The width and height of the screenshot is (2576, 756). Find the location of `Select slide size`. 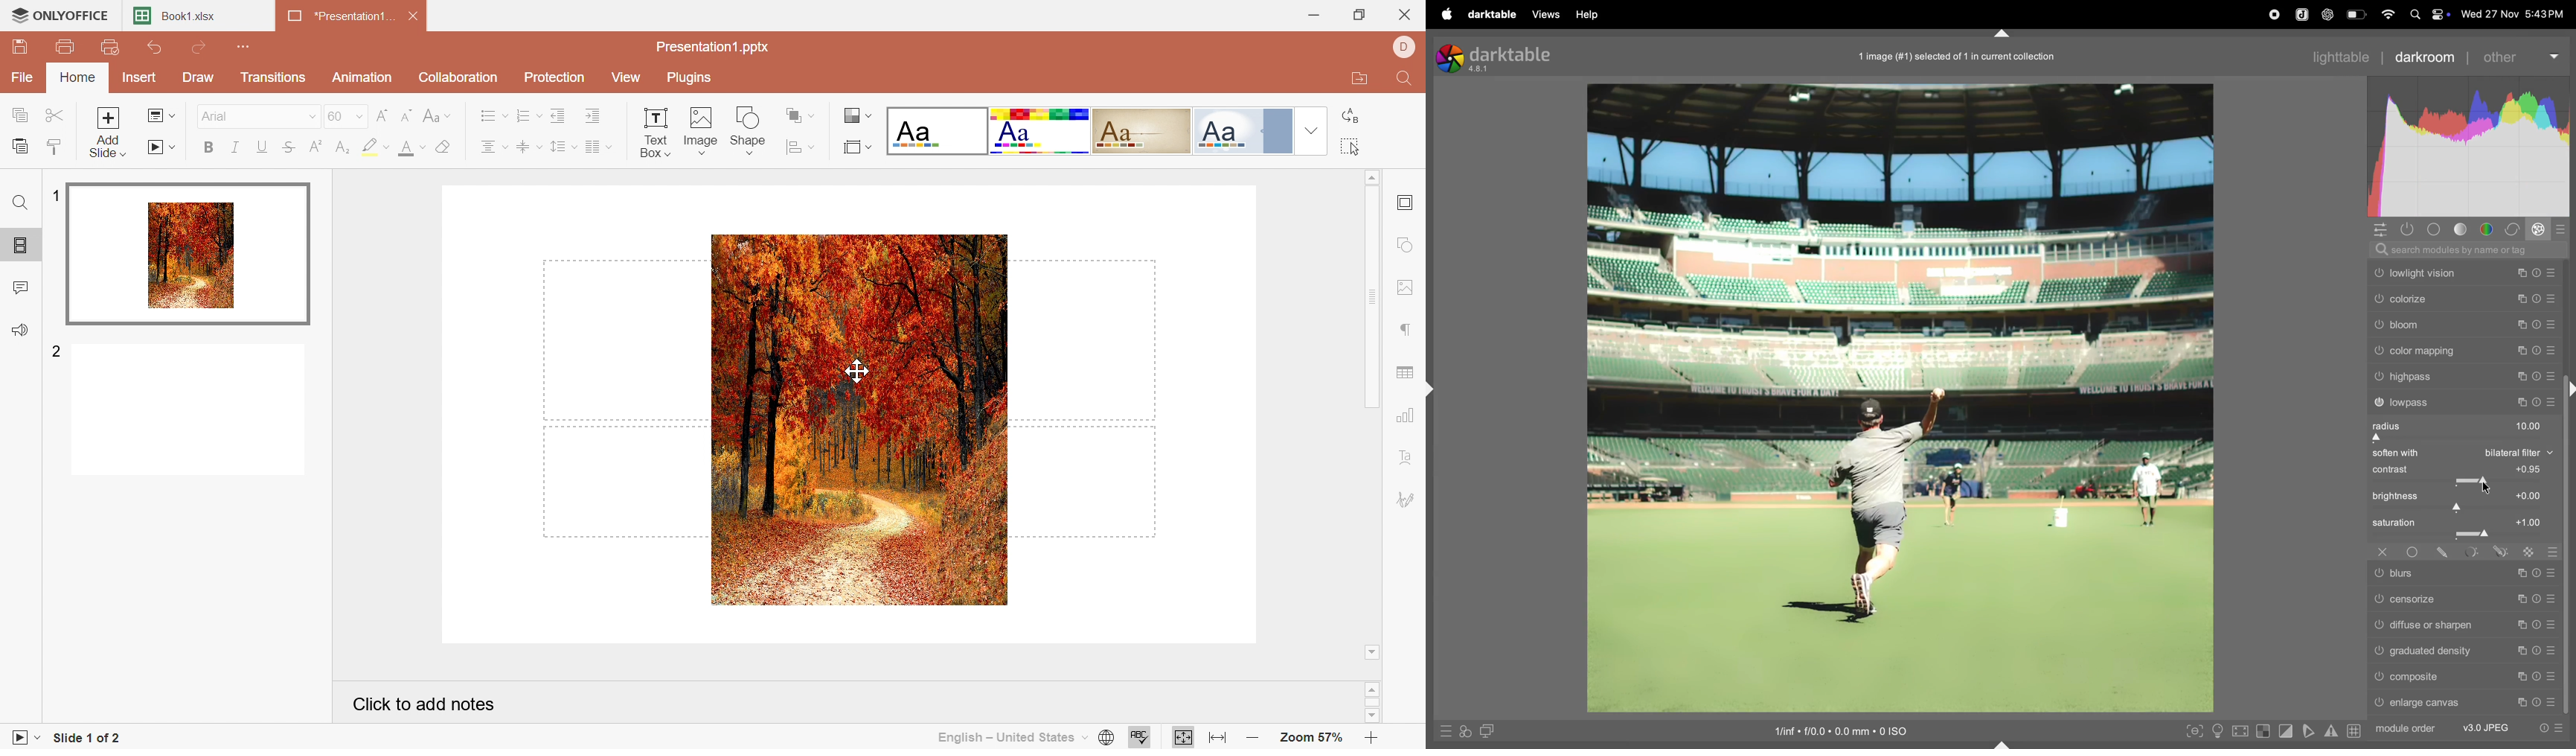

Select slide size is located at coordinates (855, 148).